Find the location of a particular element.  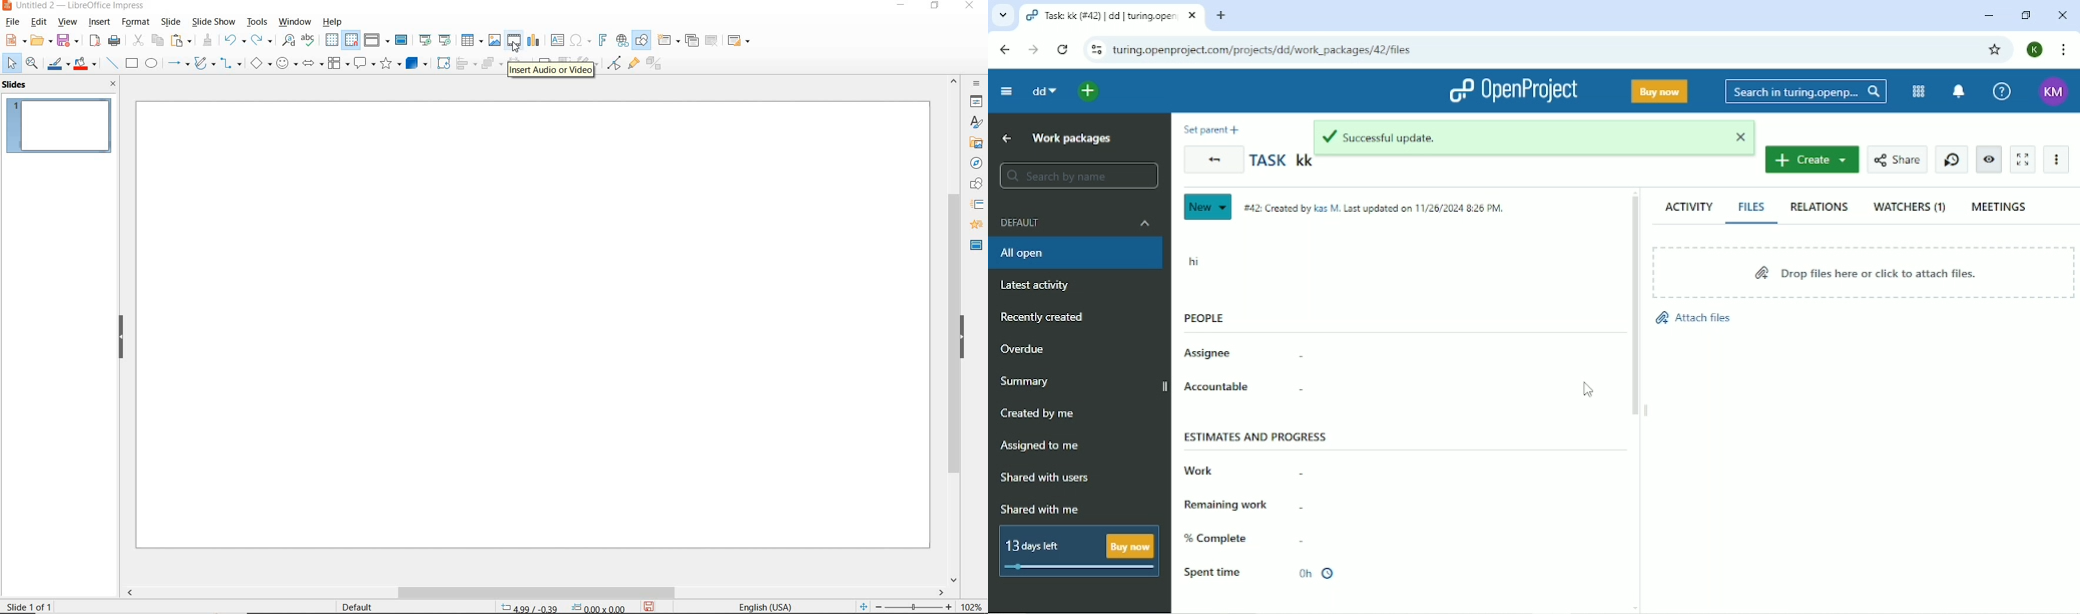

EXPORT AS PDF is located at coordinates (96, 40).